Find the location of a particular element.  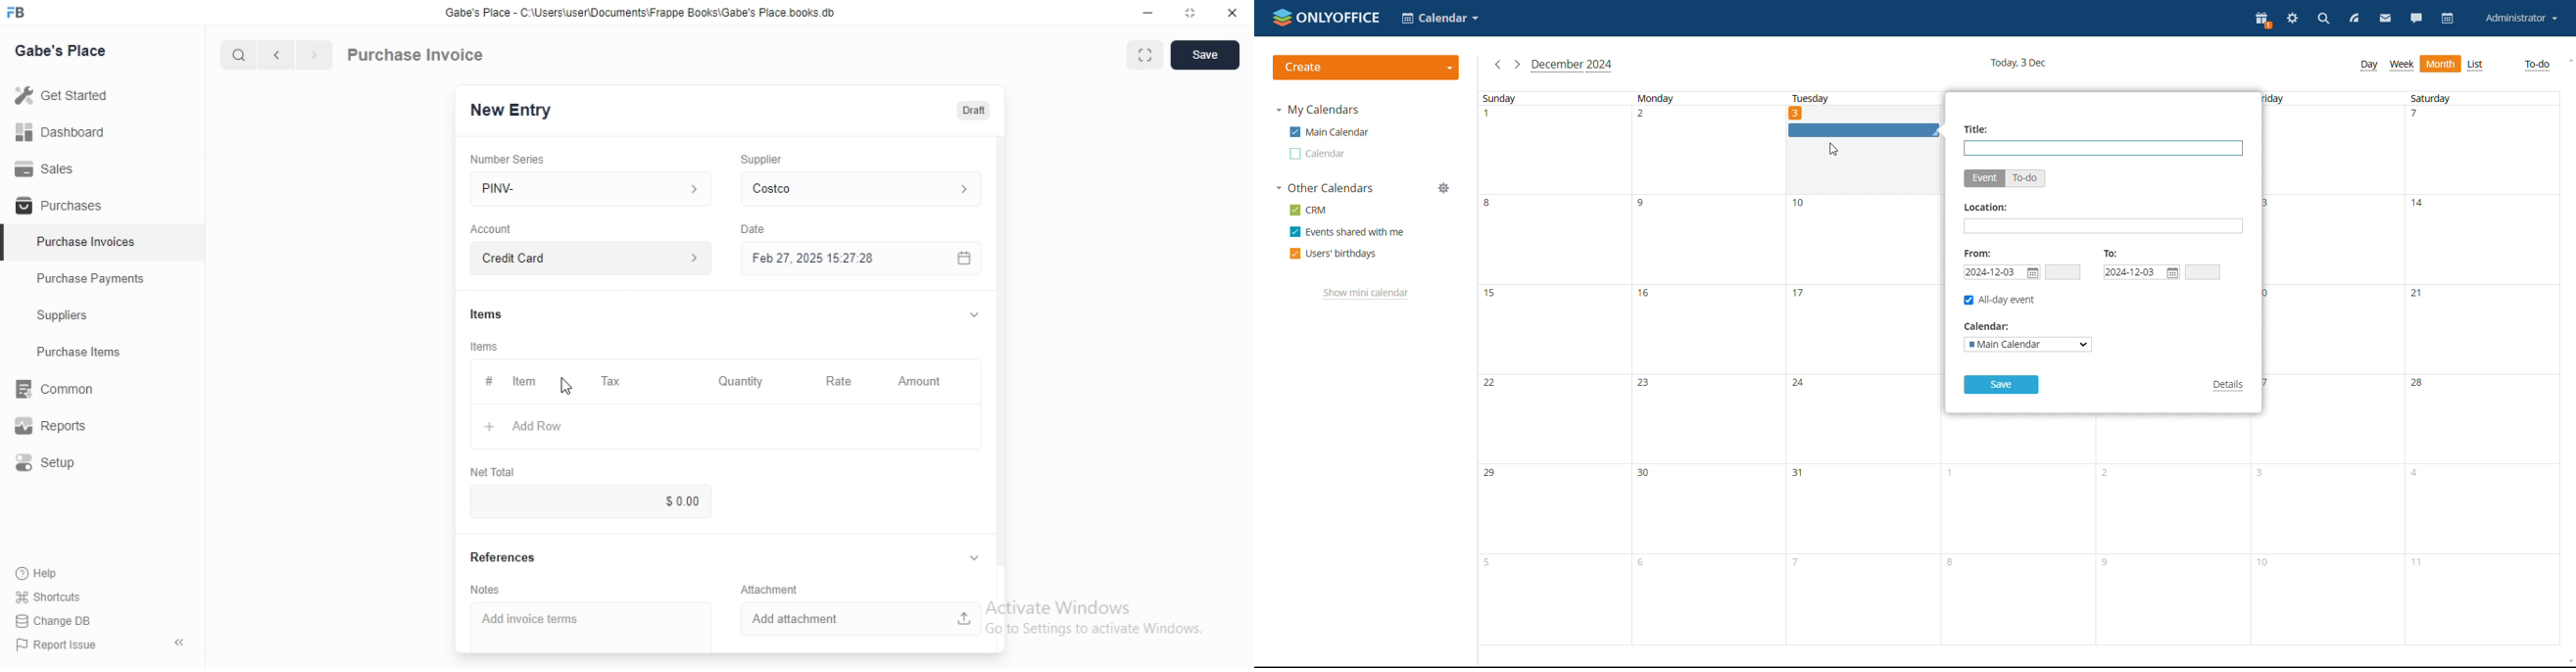

Gabe's Place is located at coordinates (60, 50).